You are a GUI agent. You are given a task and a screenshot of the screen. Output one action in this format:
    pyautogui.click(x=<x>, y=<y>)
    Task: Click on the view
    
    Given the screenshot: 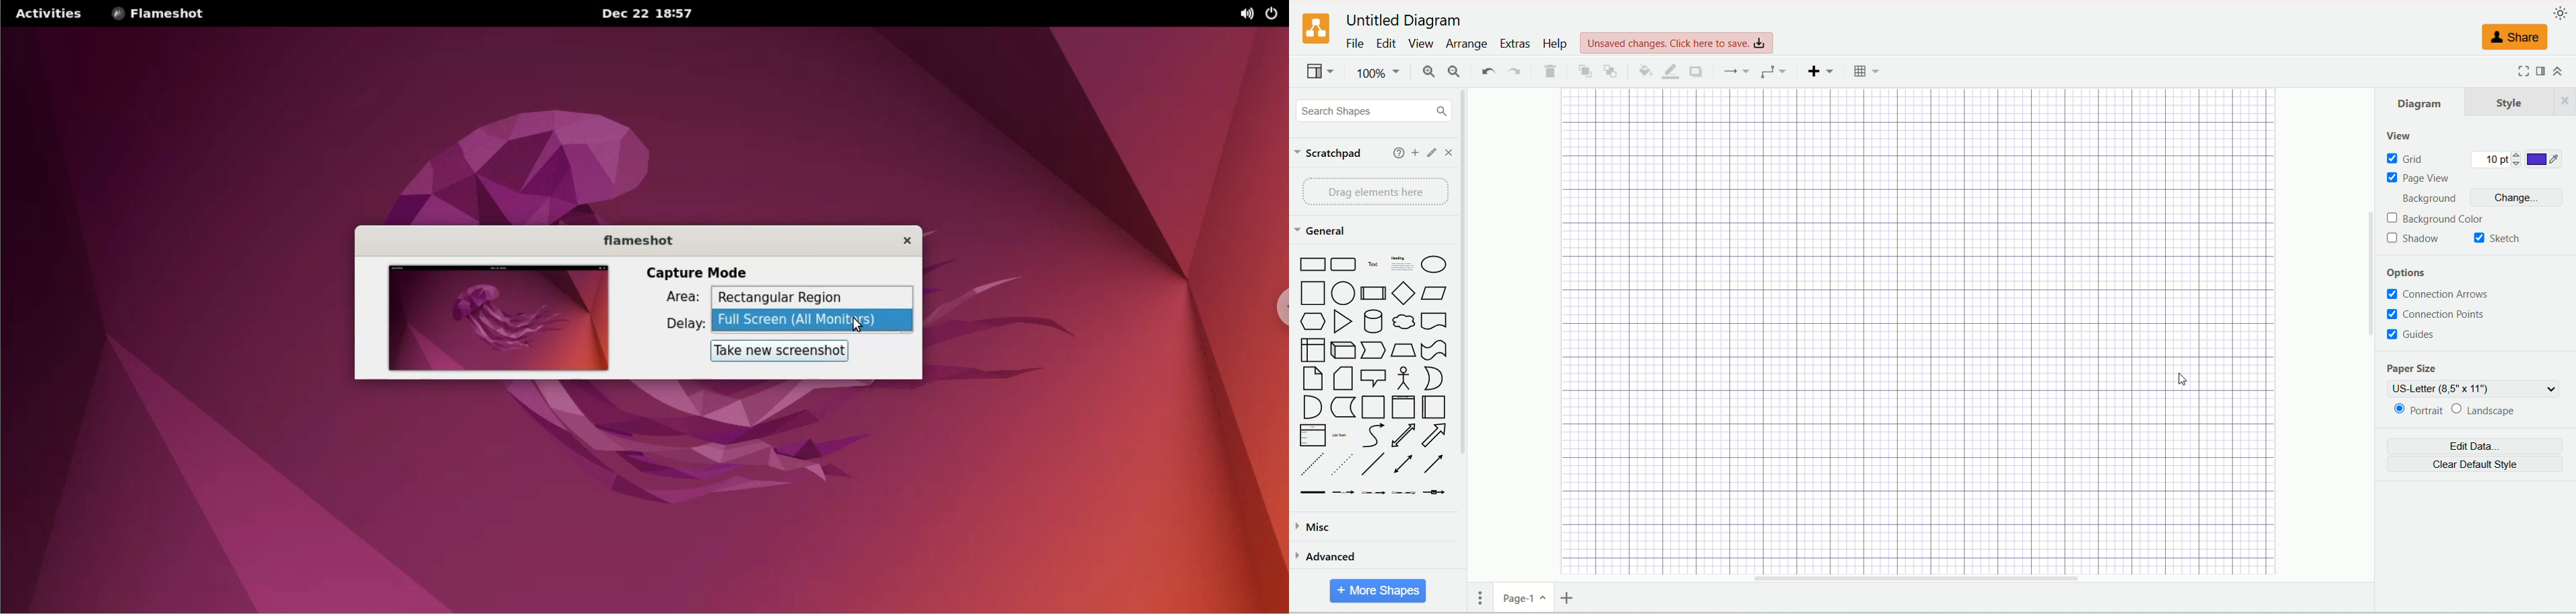 What is the action you would take?
    pyautogui.click(x=2400, y=136)
    